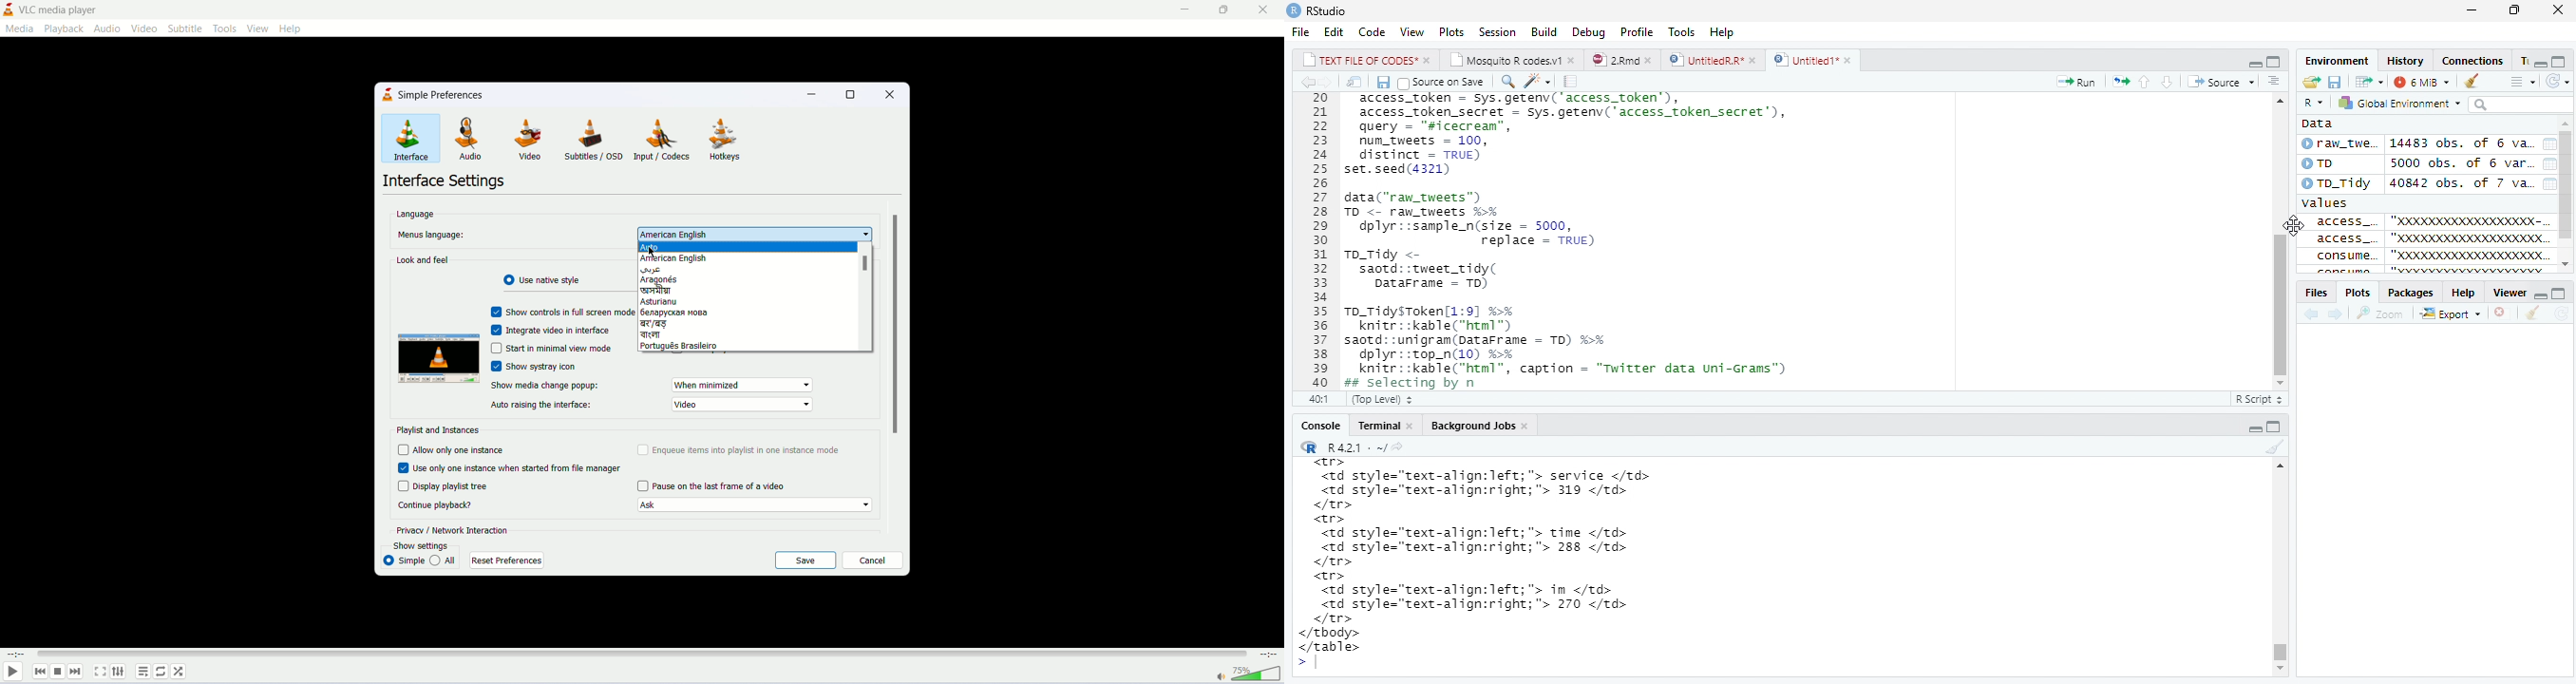 This screenshot has width=2576, height=700. I want to click on bengali, so click(749, 334).